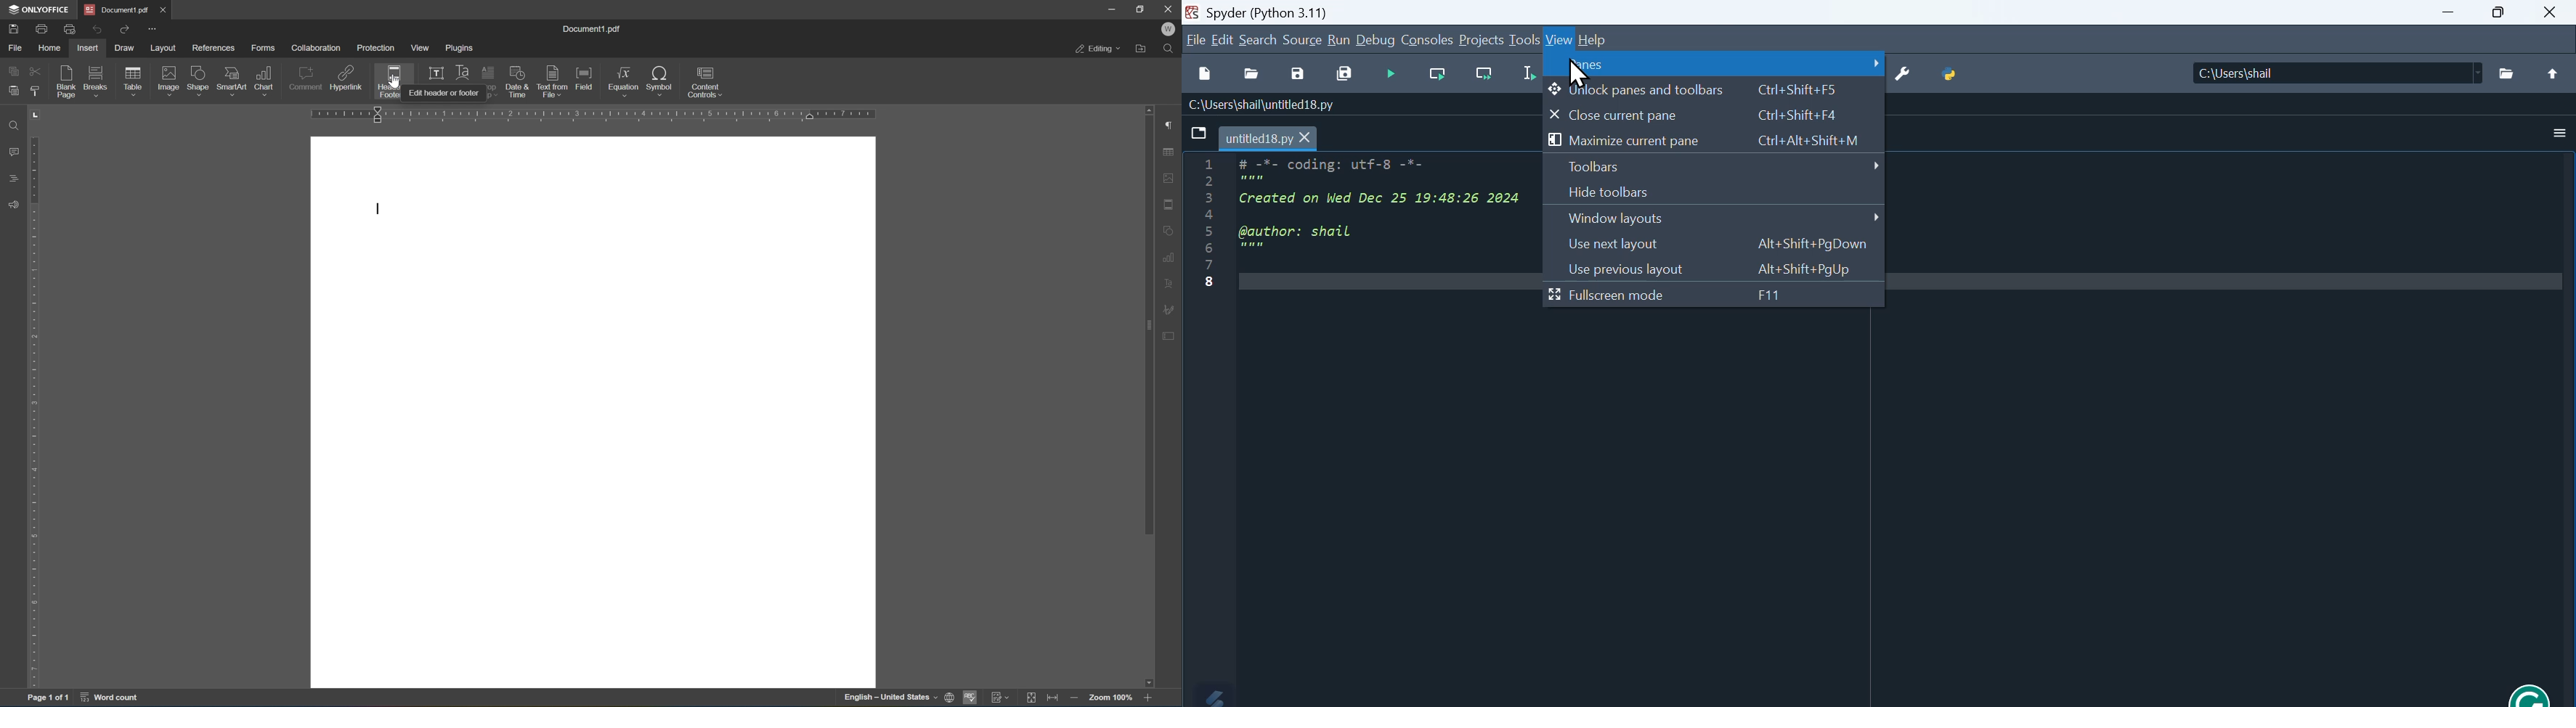 This screenshot has height=728, width=2576. I want to click on comments, so click(12, 150).